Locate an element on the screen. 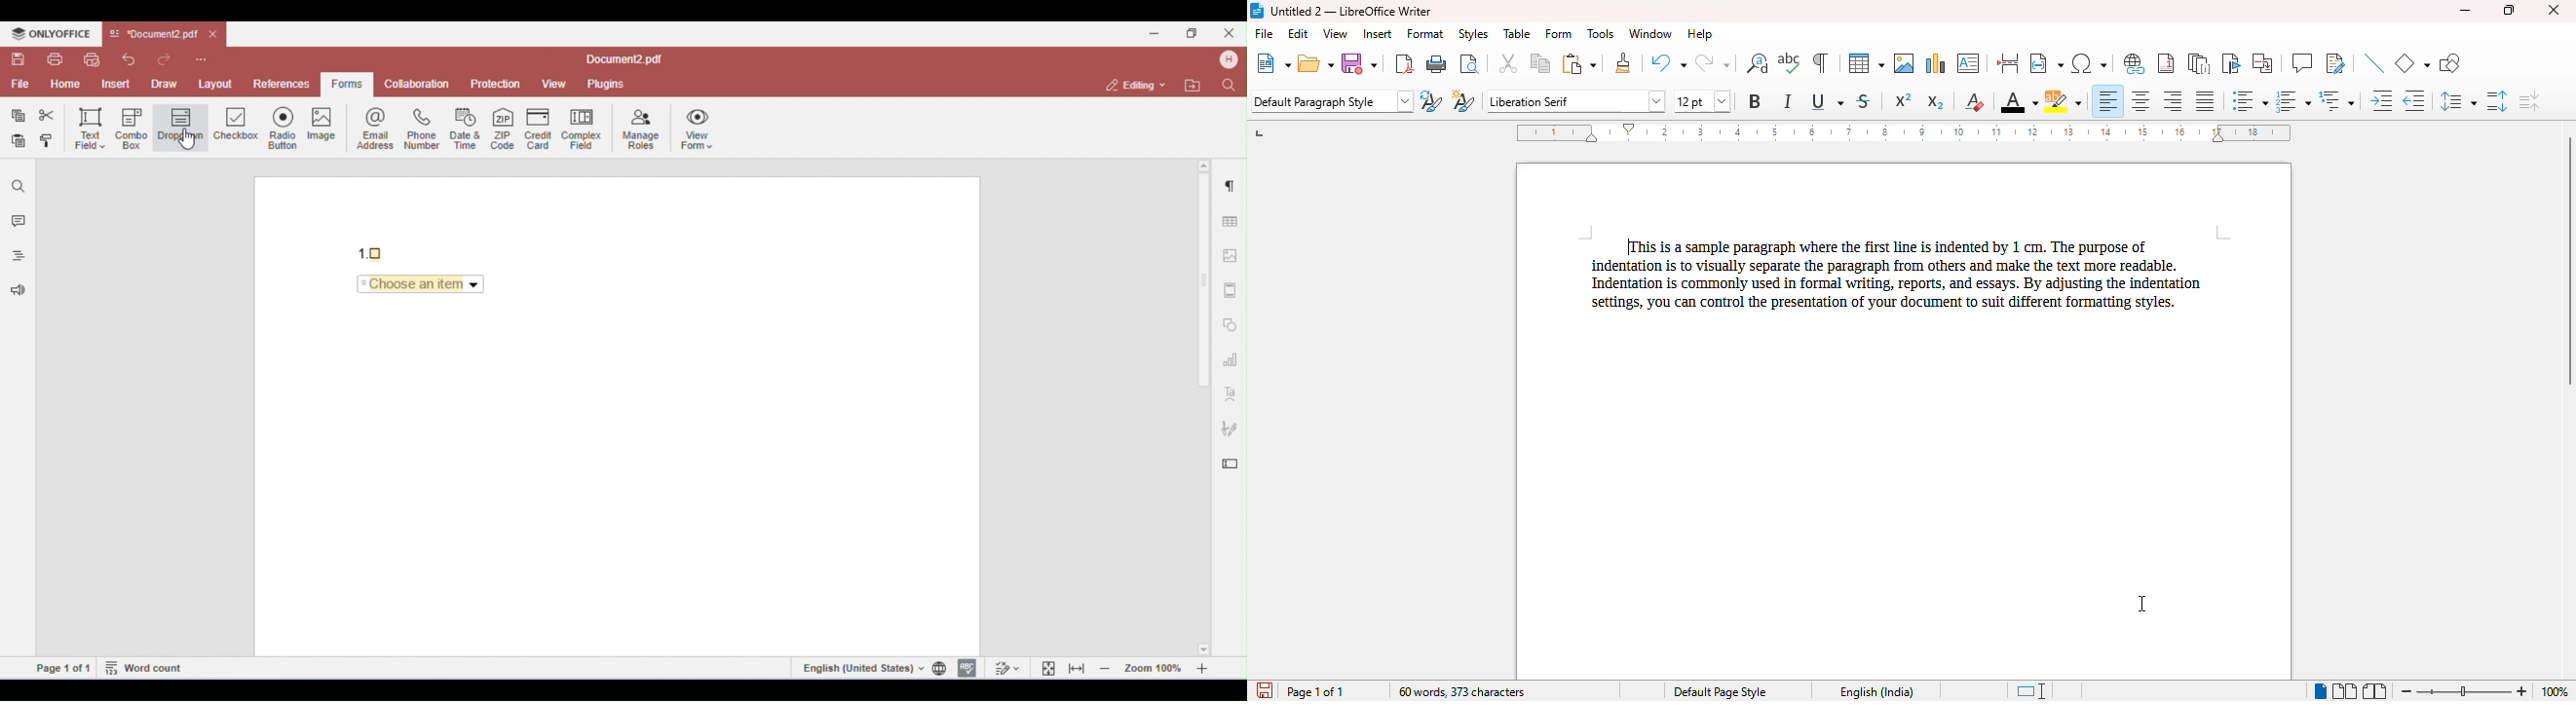 The image size is (2576, 728). zoom slider is located at coordinates (2467, 691).